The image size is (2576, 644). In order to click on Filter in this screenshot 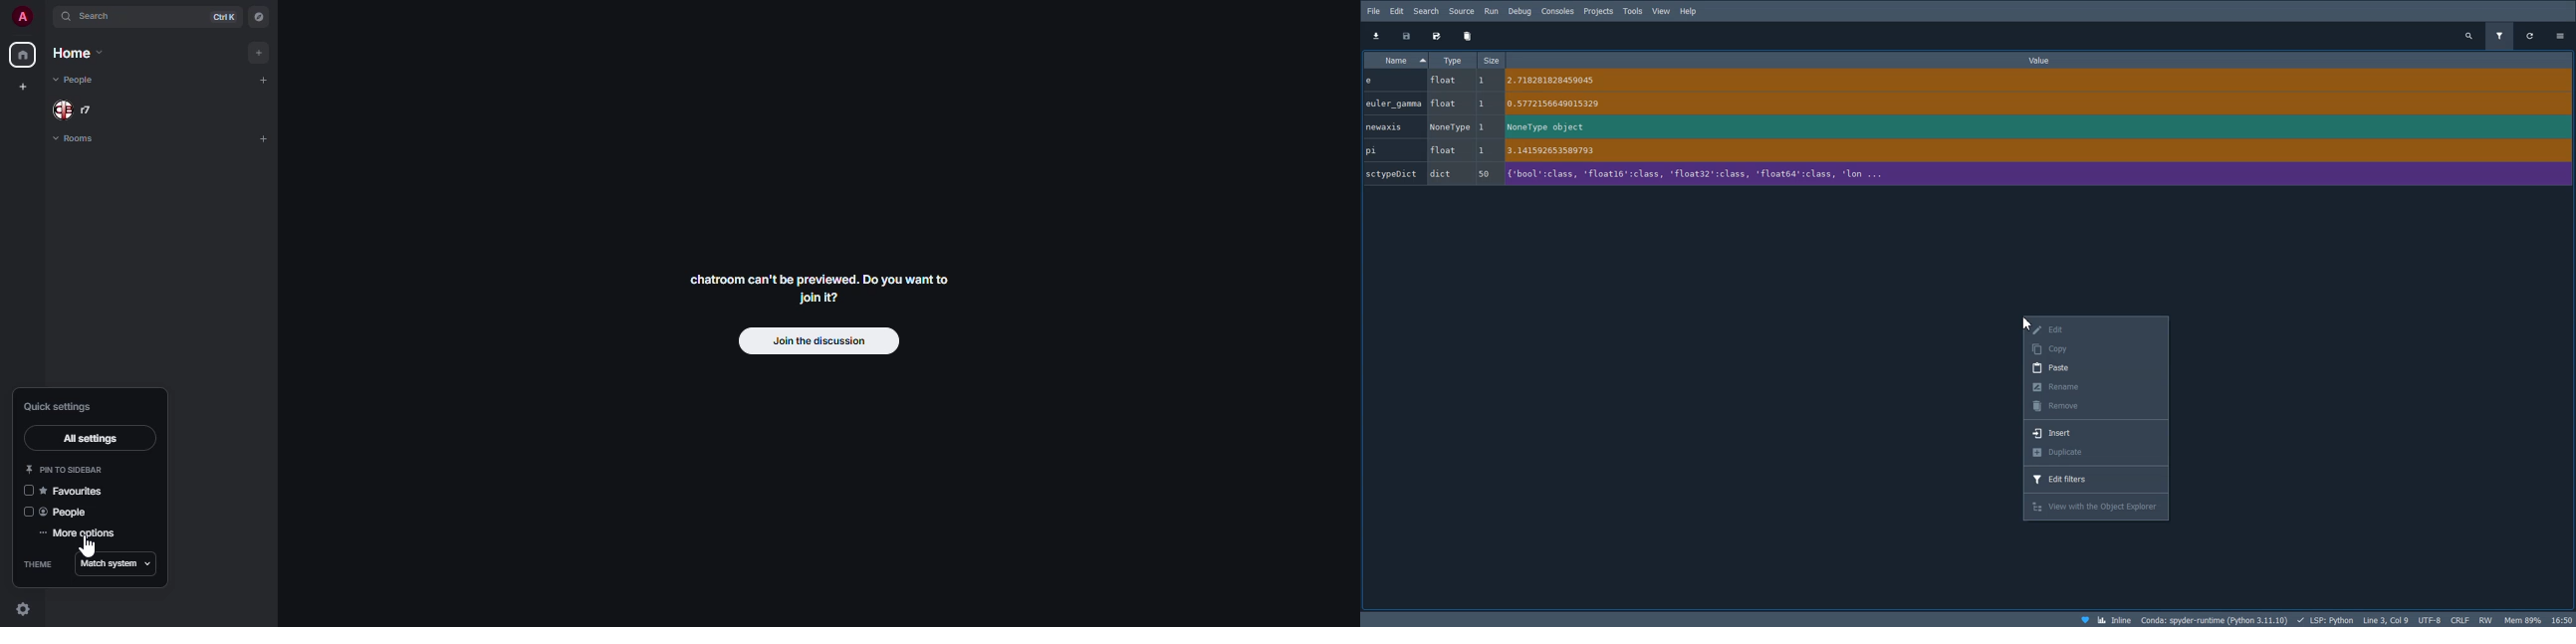, I will do `click(2501, 35)`.